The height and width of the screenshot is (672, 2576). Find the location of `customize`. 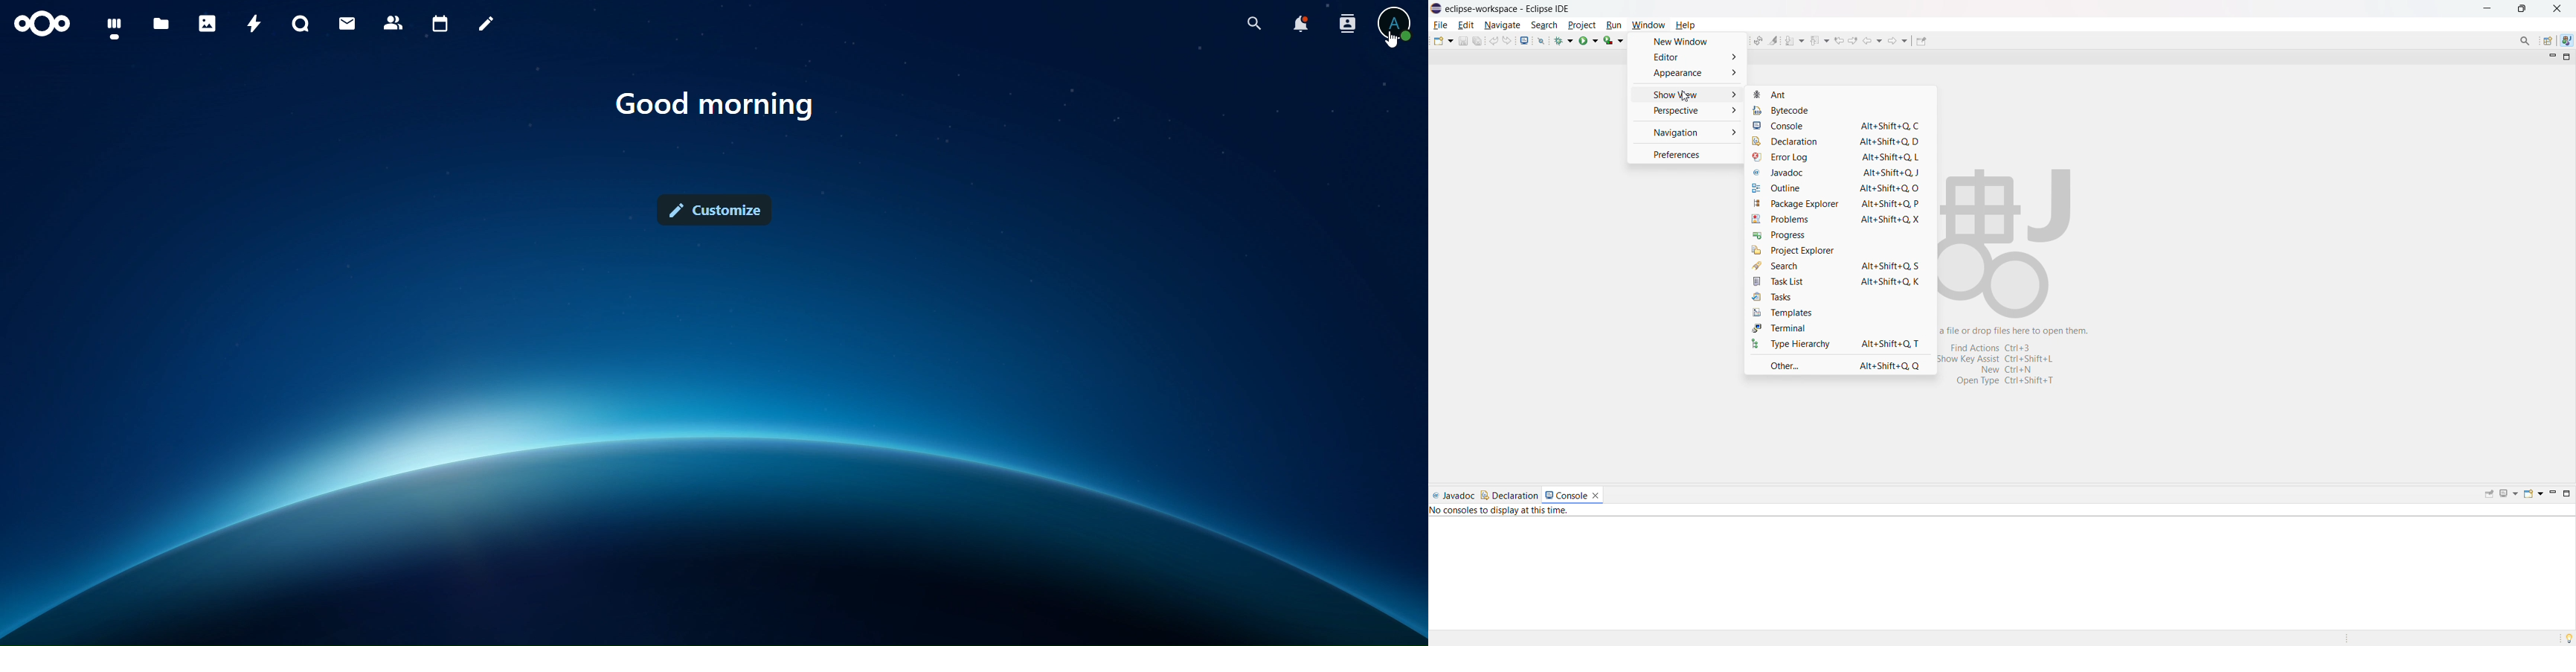

customize is located at coordinates (718, 211).